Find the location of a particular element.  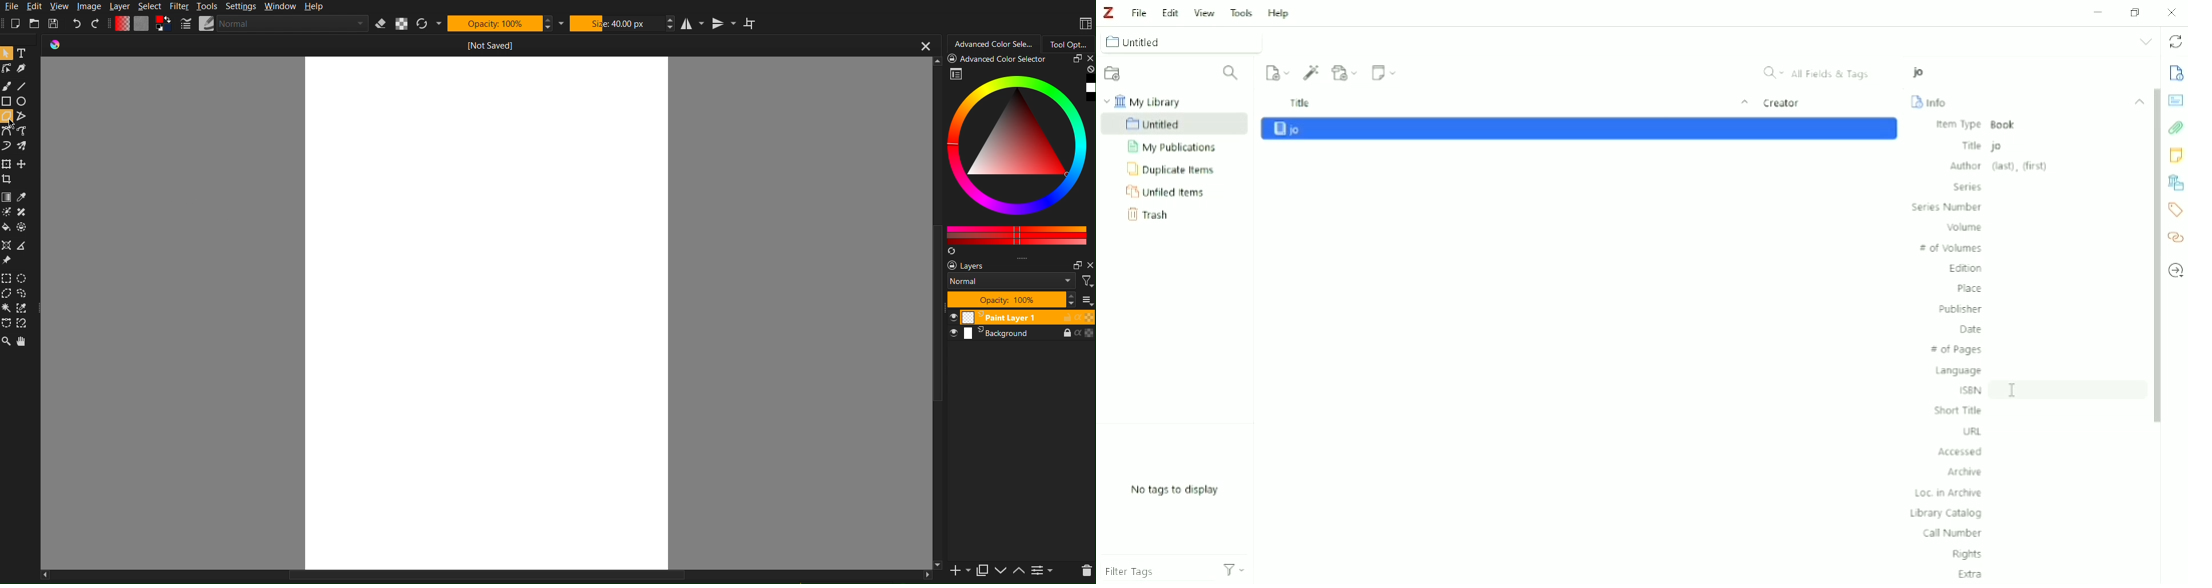

New is located at coordinates (15, 23).